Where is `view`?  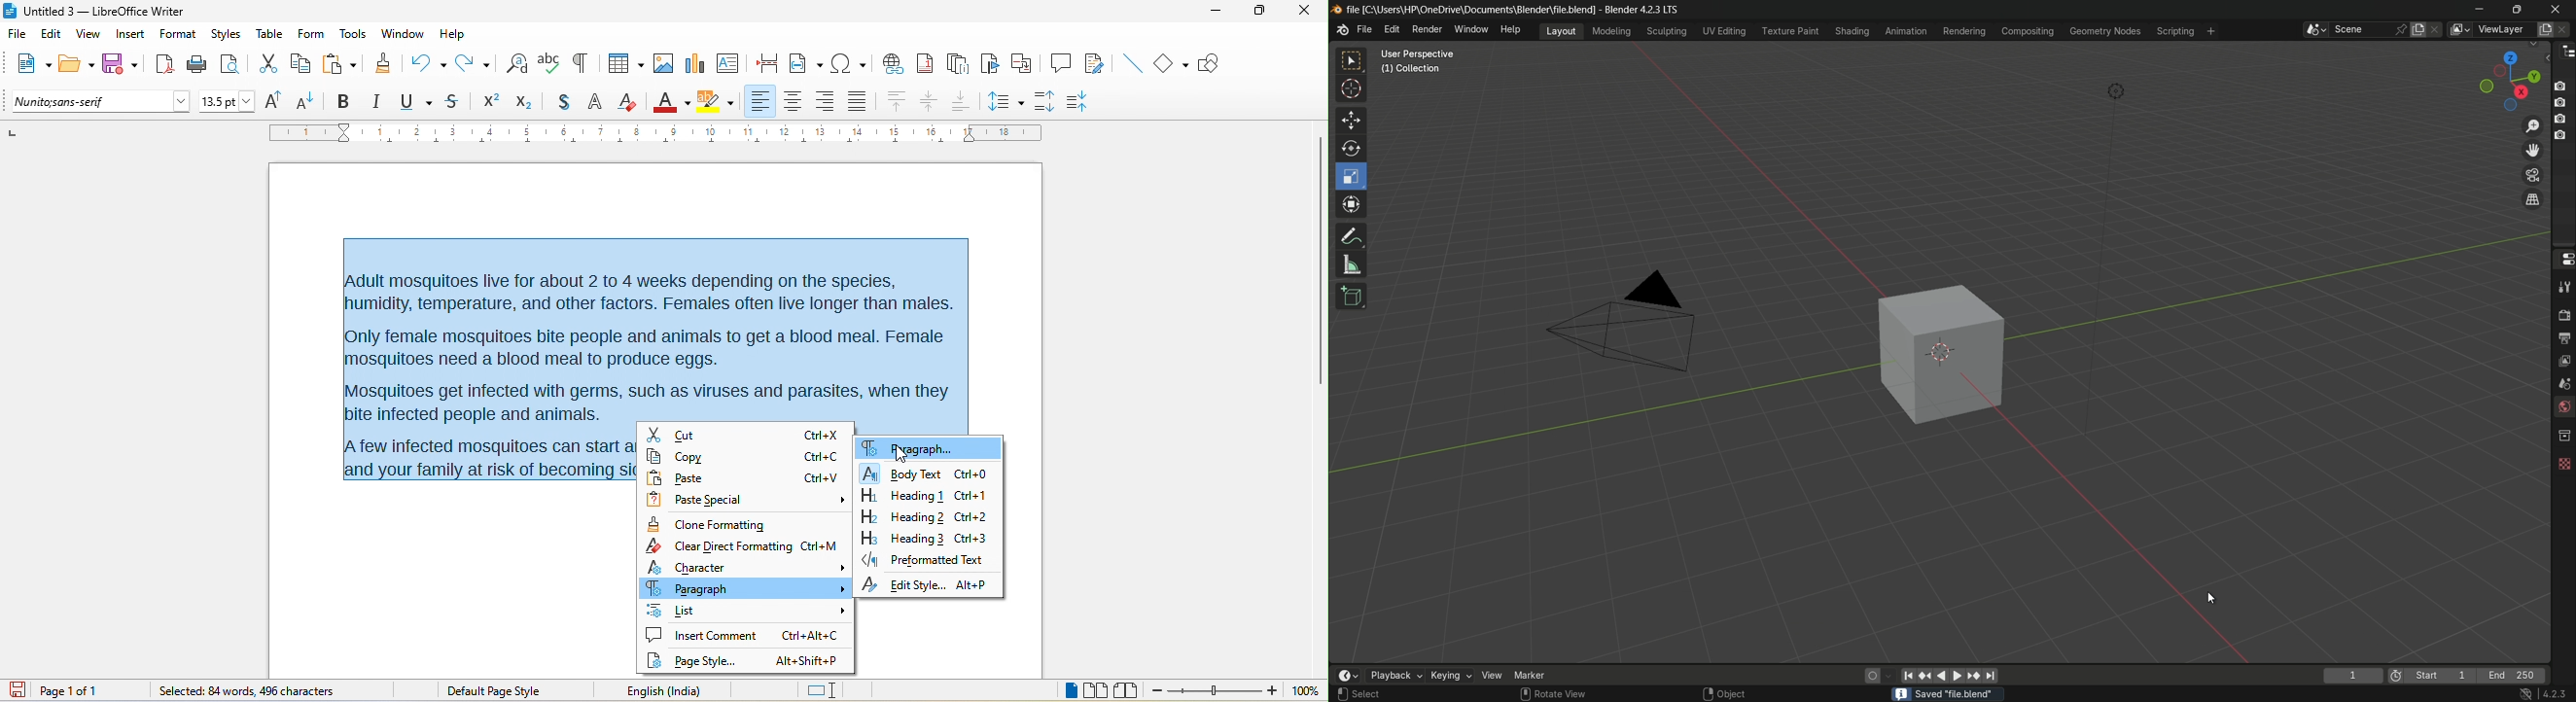
view is located at coordinates (1492, 675).